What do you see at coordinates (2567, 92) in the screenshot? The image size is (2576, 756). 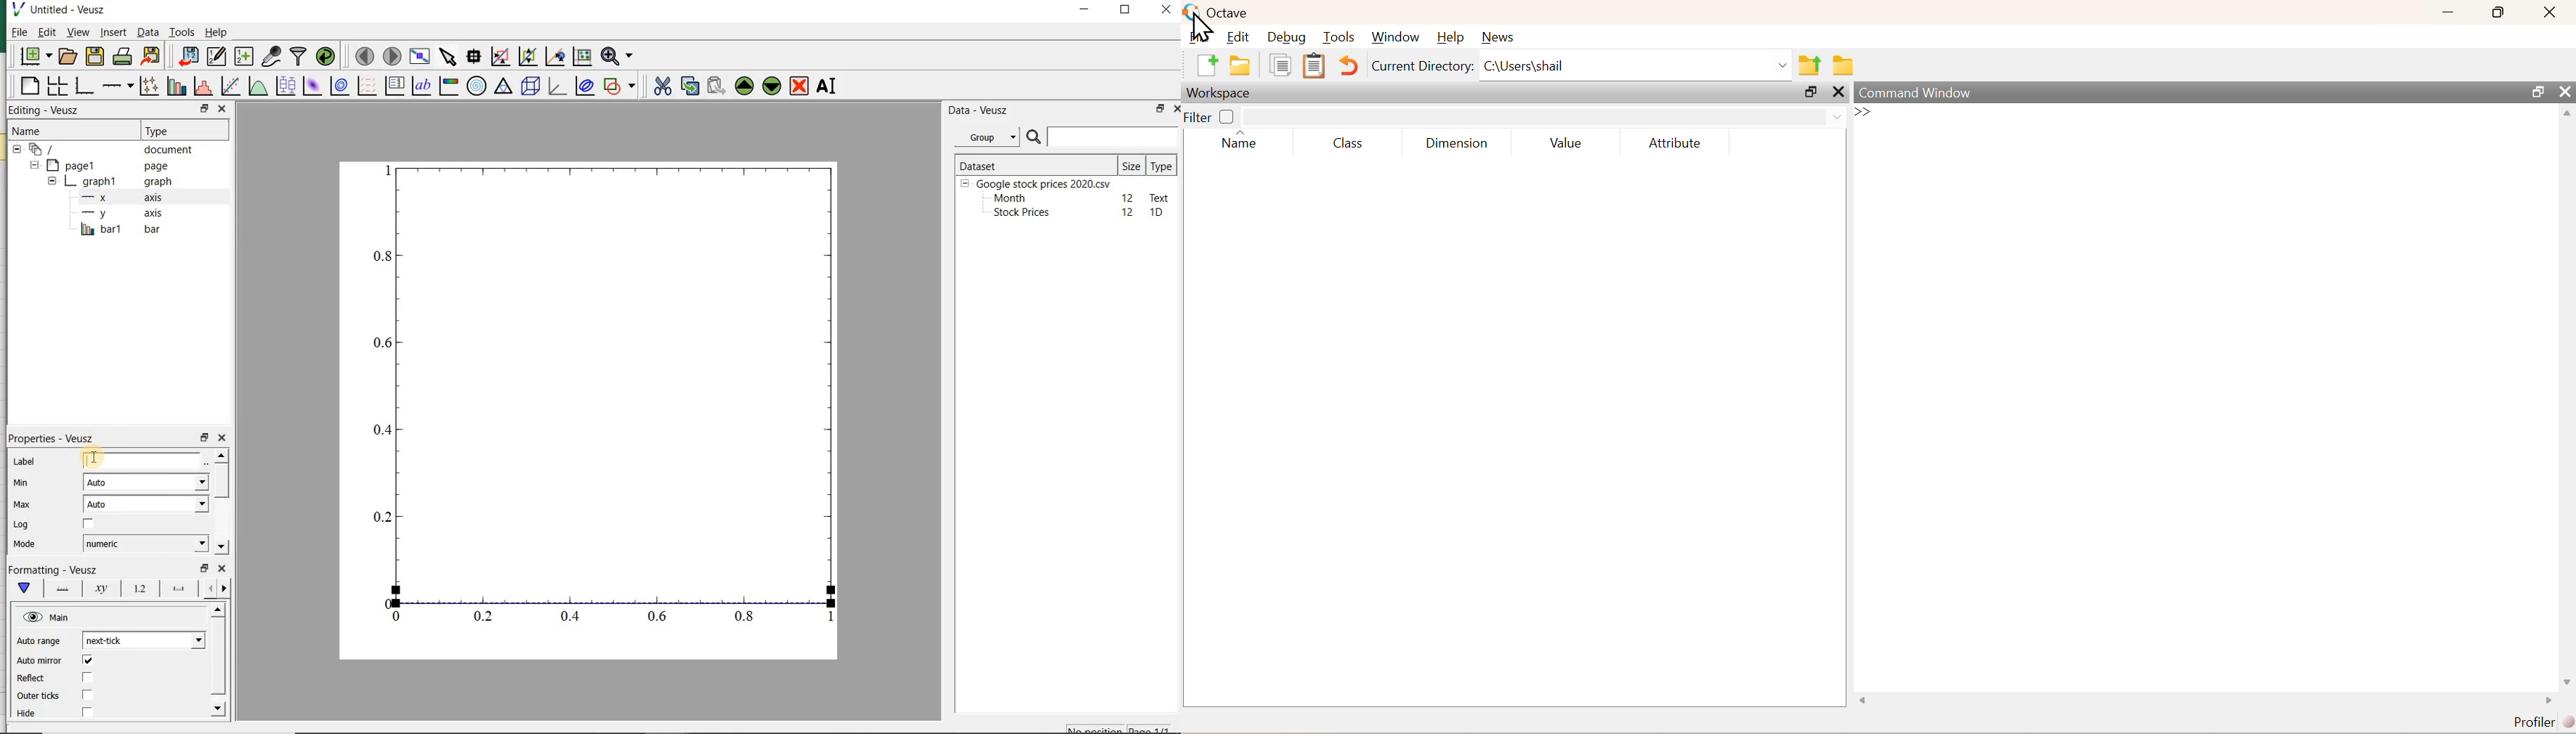 I see `close` at bounding box center [2567, 92].